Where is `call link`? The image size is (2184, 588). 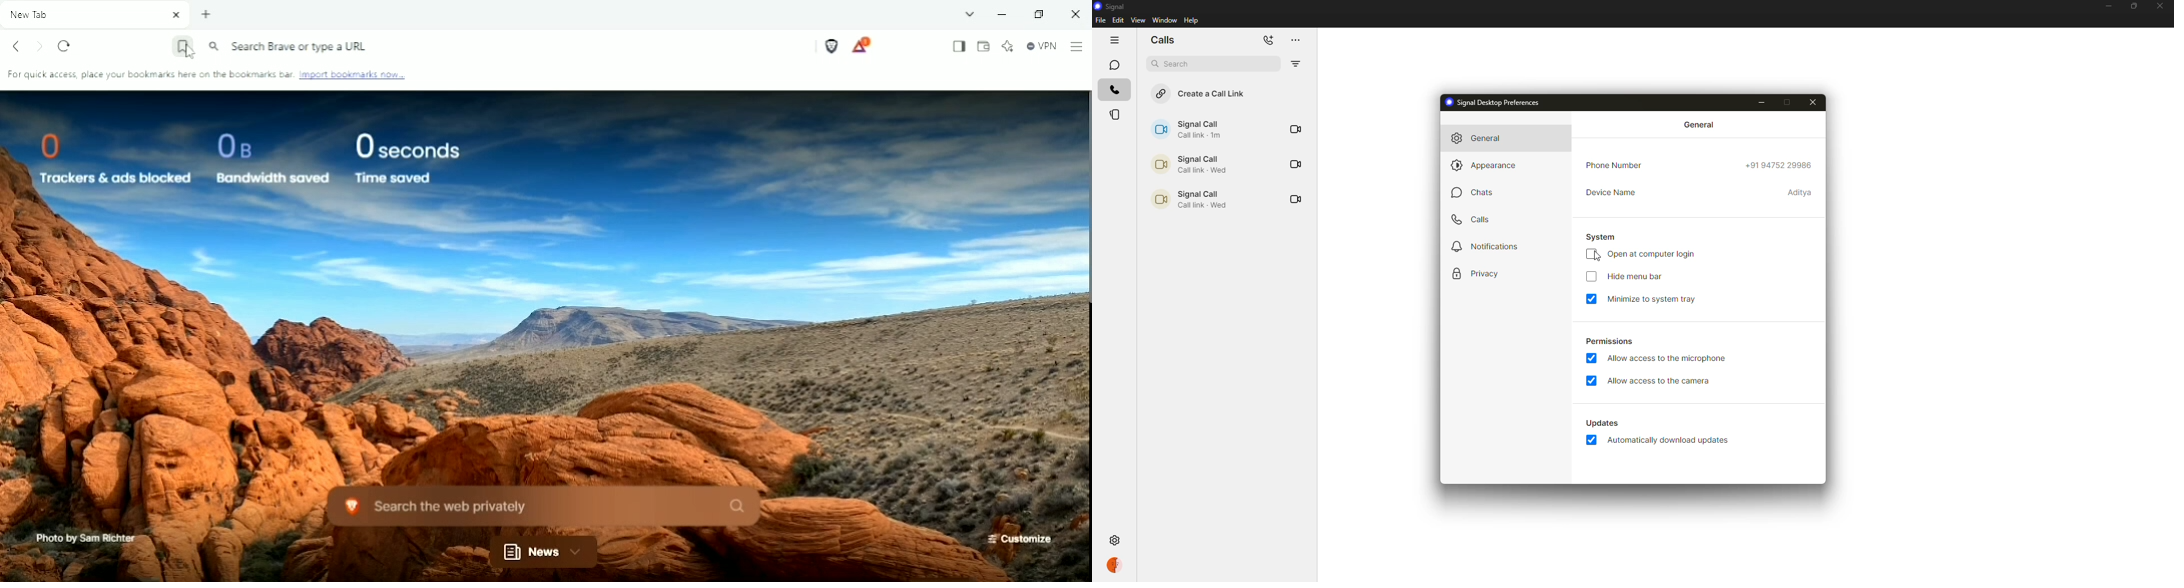
call link is located at coordinates (1188, 129).